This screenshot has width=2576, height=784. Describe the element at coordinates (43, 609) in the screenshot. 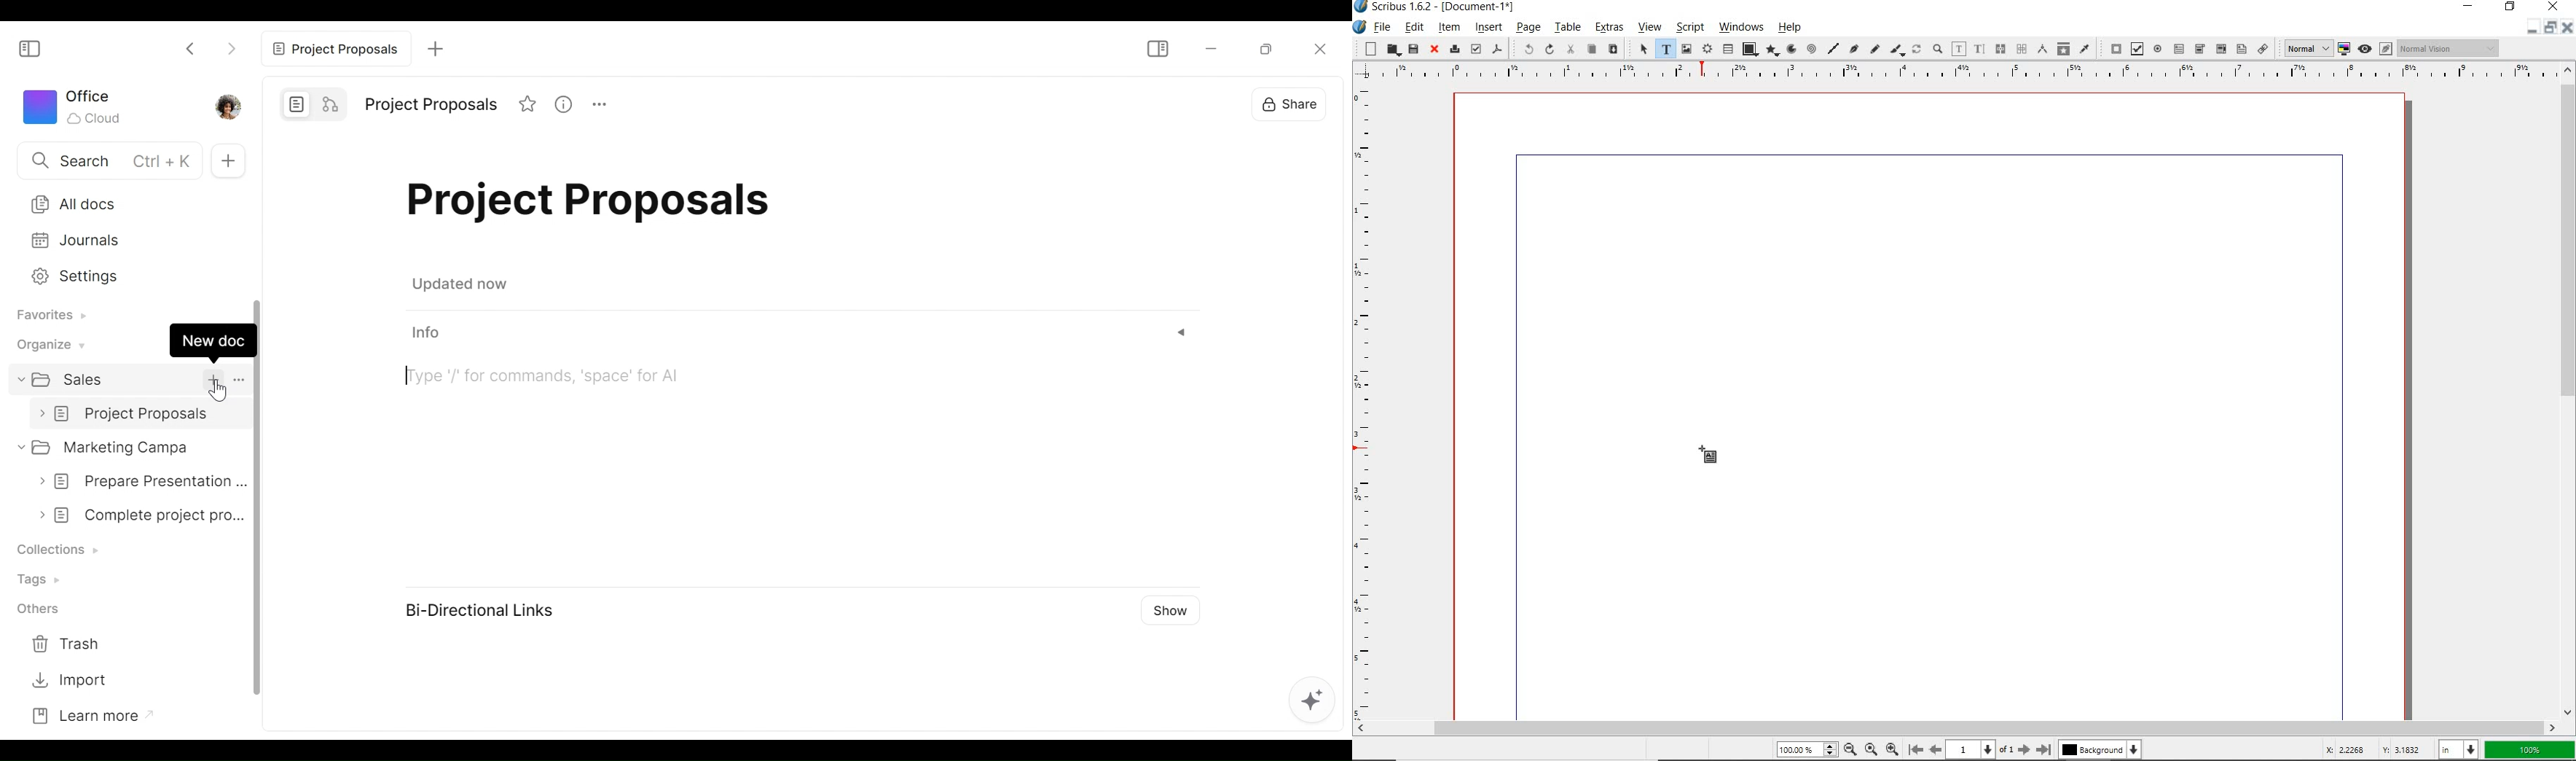

I see `Others` at that location.